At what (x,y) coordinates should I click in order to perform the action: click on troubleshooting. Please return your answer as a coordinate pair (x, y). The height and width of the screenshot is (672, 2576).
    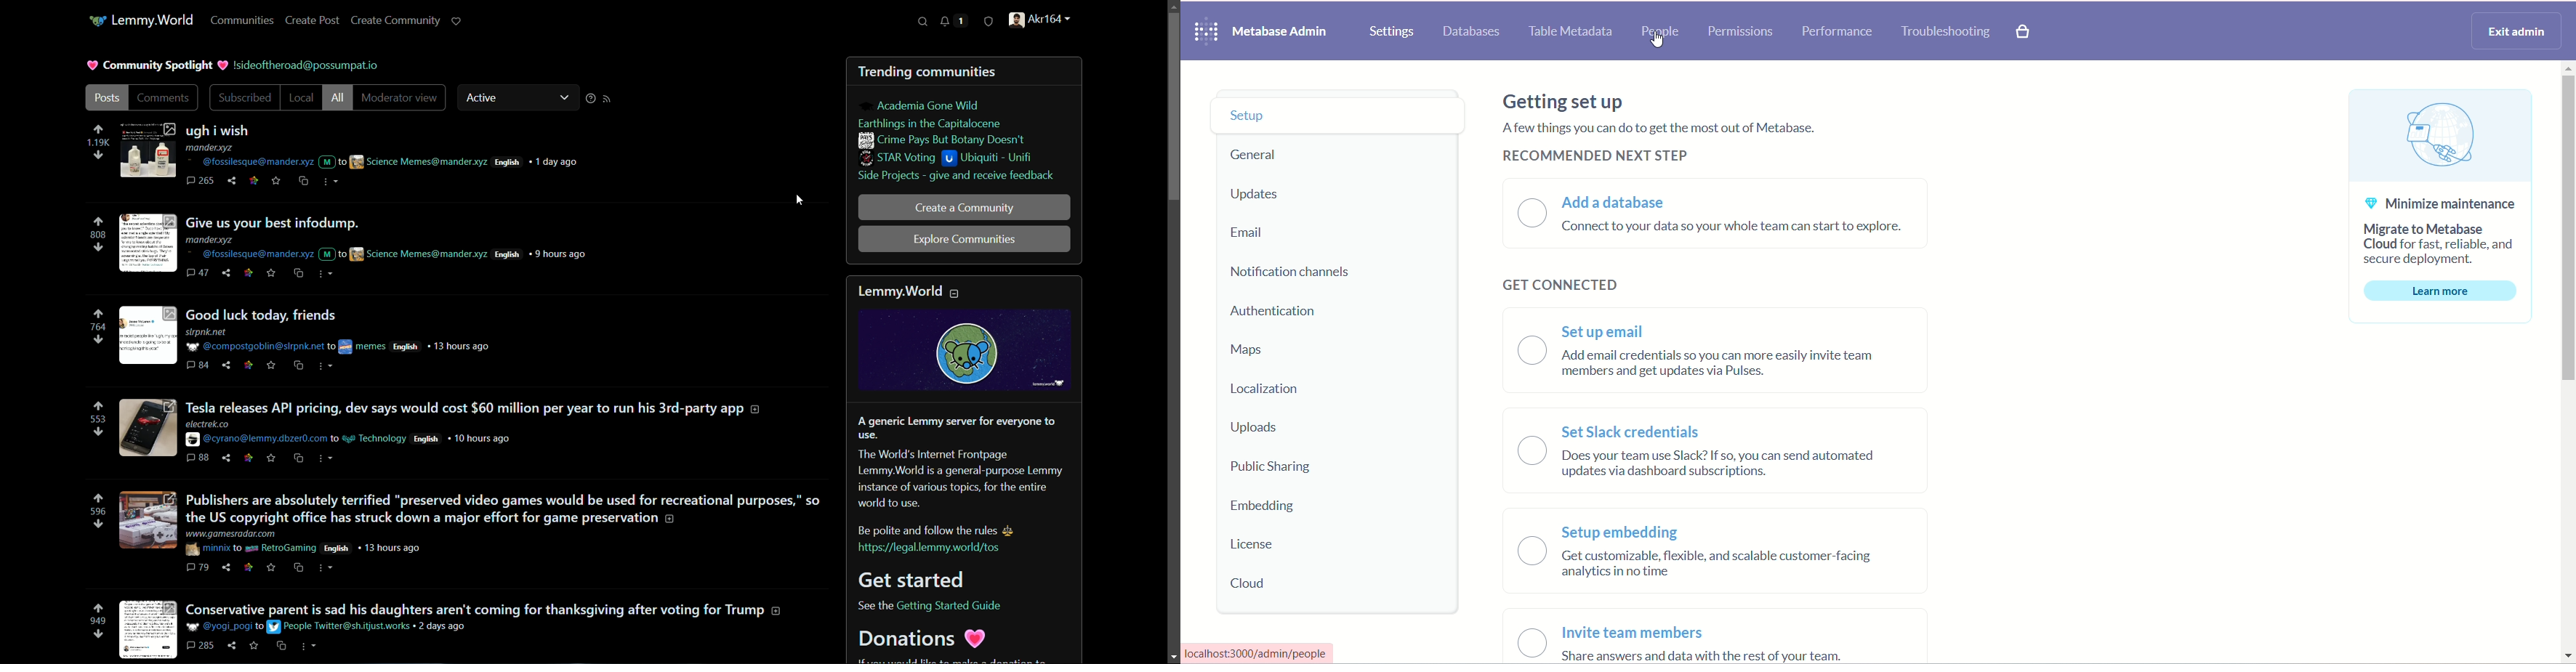
    Looking at the image, I should click on (1947, 33).